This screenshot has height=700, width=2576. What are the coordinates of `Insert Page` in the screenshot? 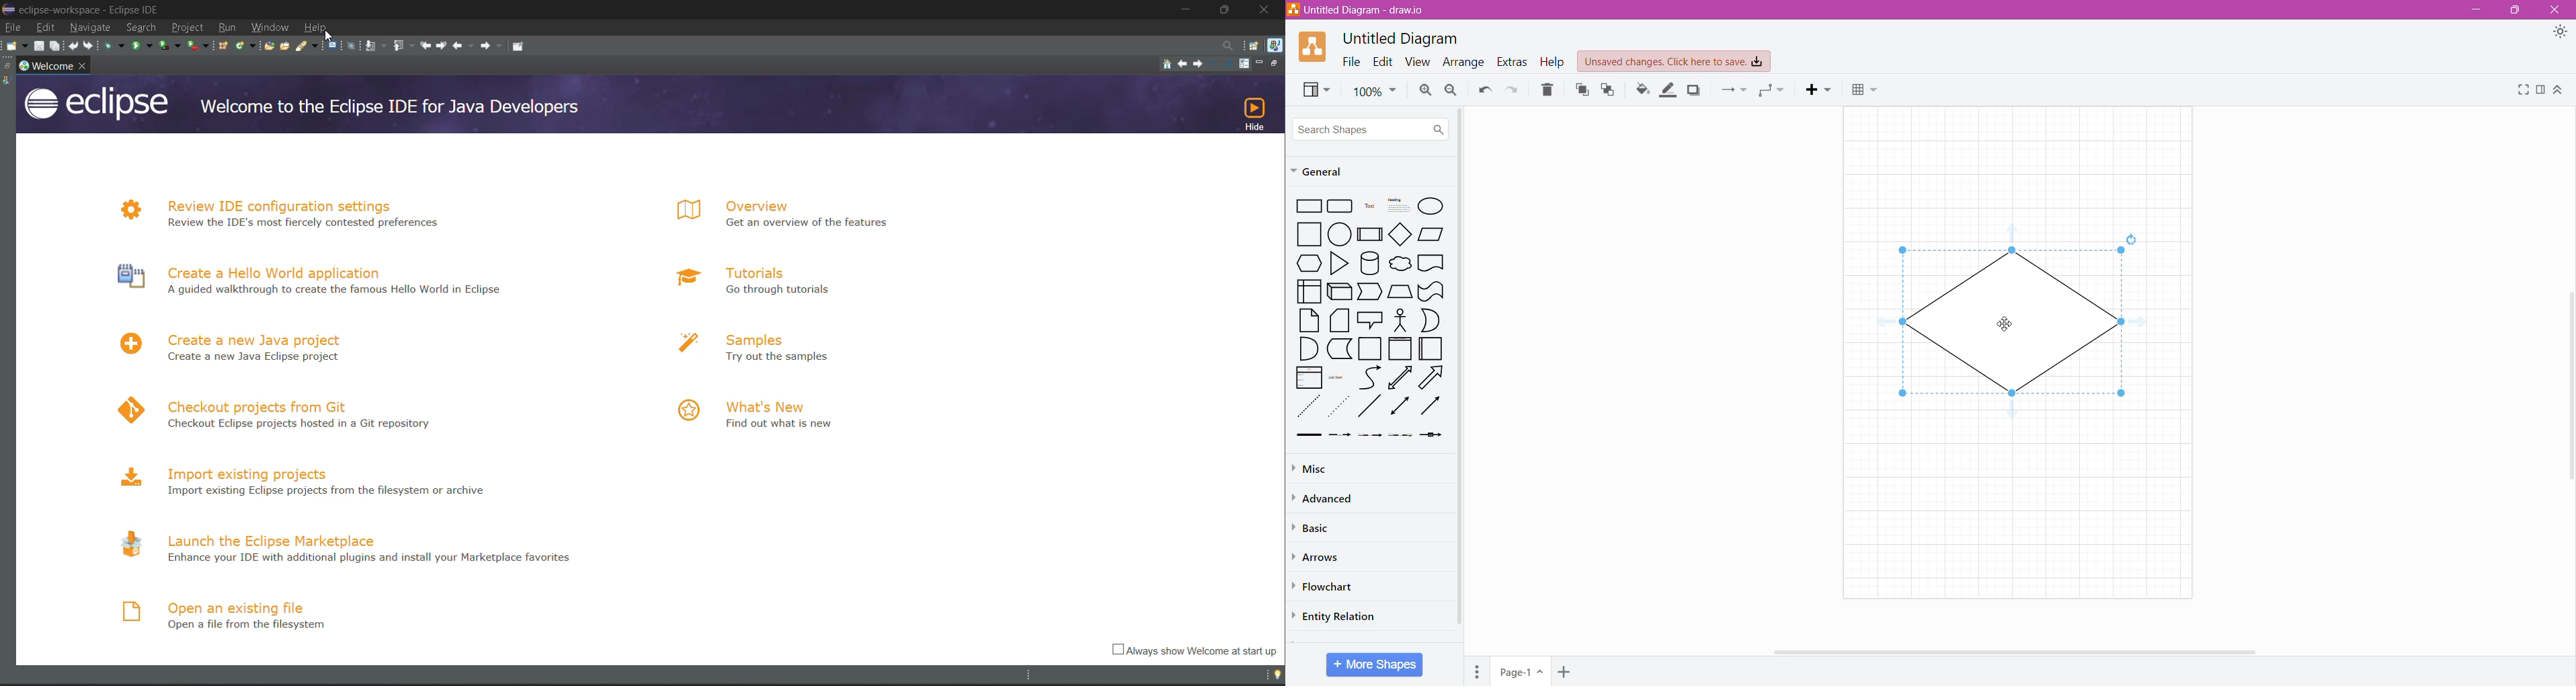 It's located at (1564, 673).